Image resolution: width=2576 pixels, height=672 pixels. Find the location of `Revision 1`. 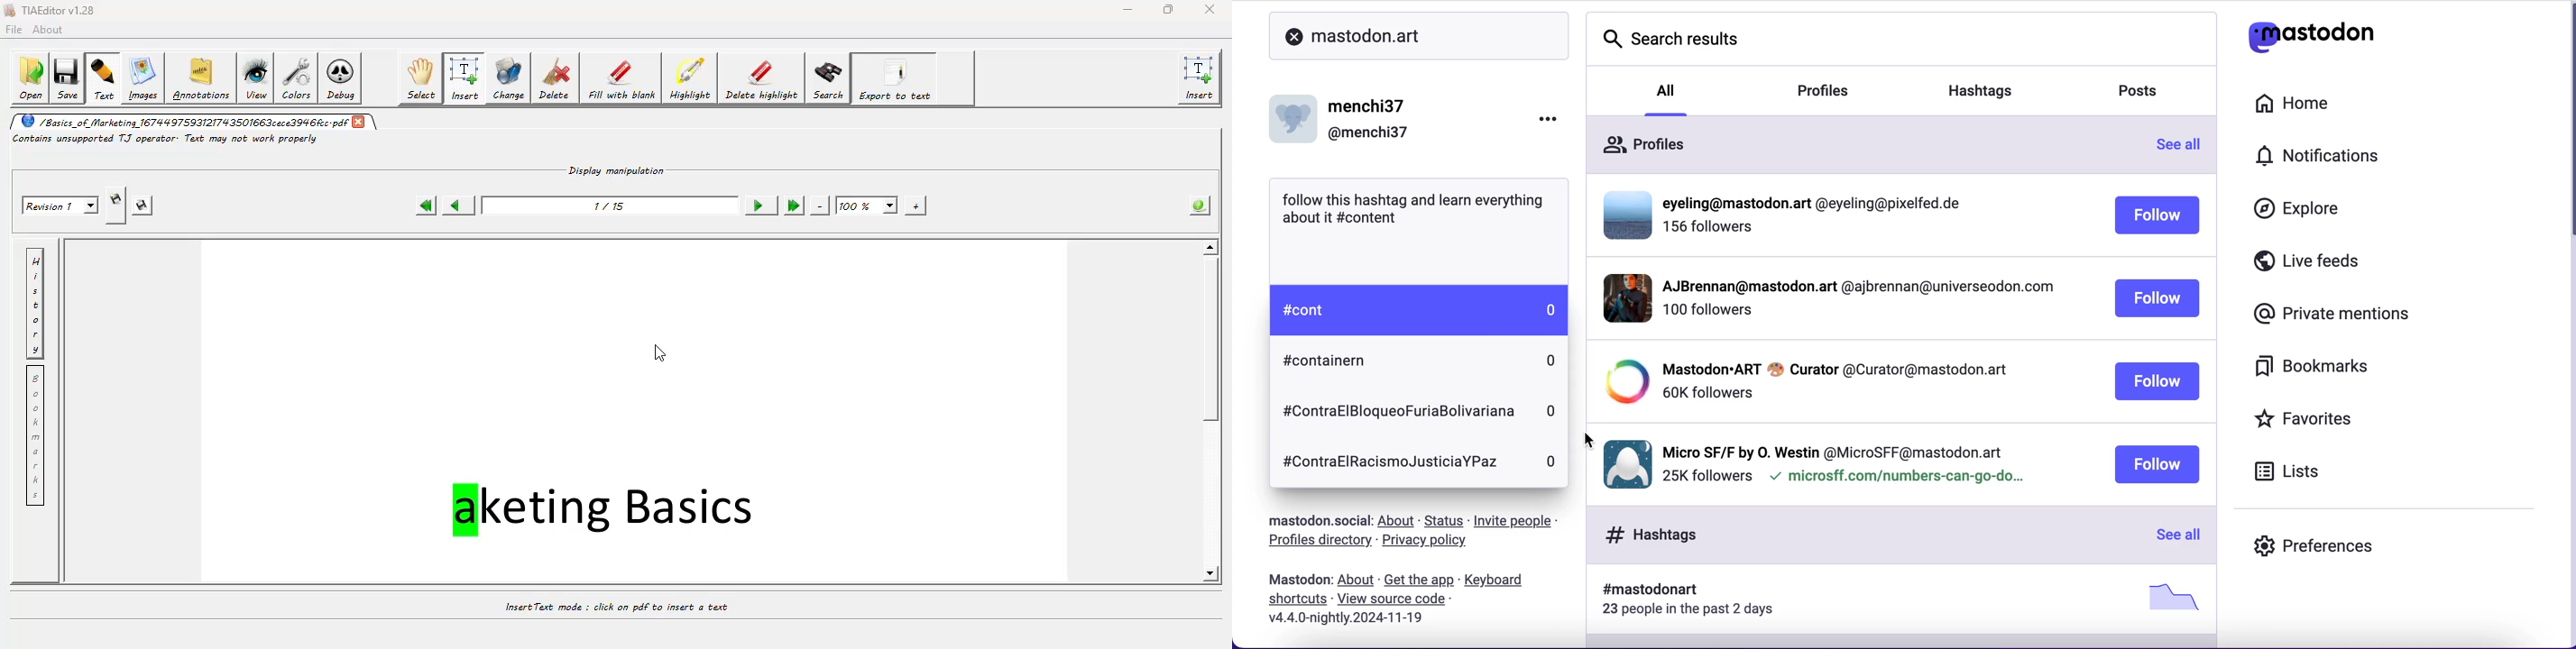

Revision 1 is located at coordinates (62, 205).